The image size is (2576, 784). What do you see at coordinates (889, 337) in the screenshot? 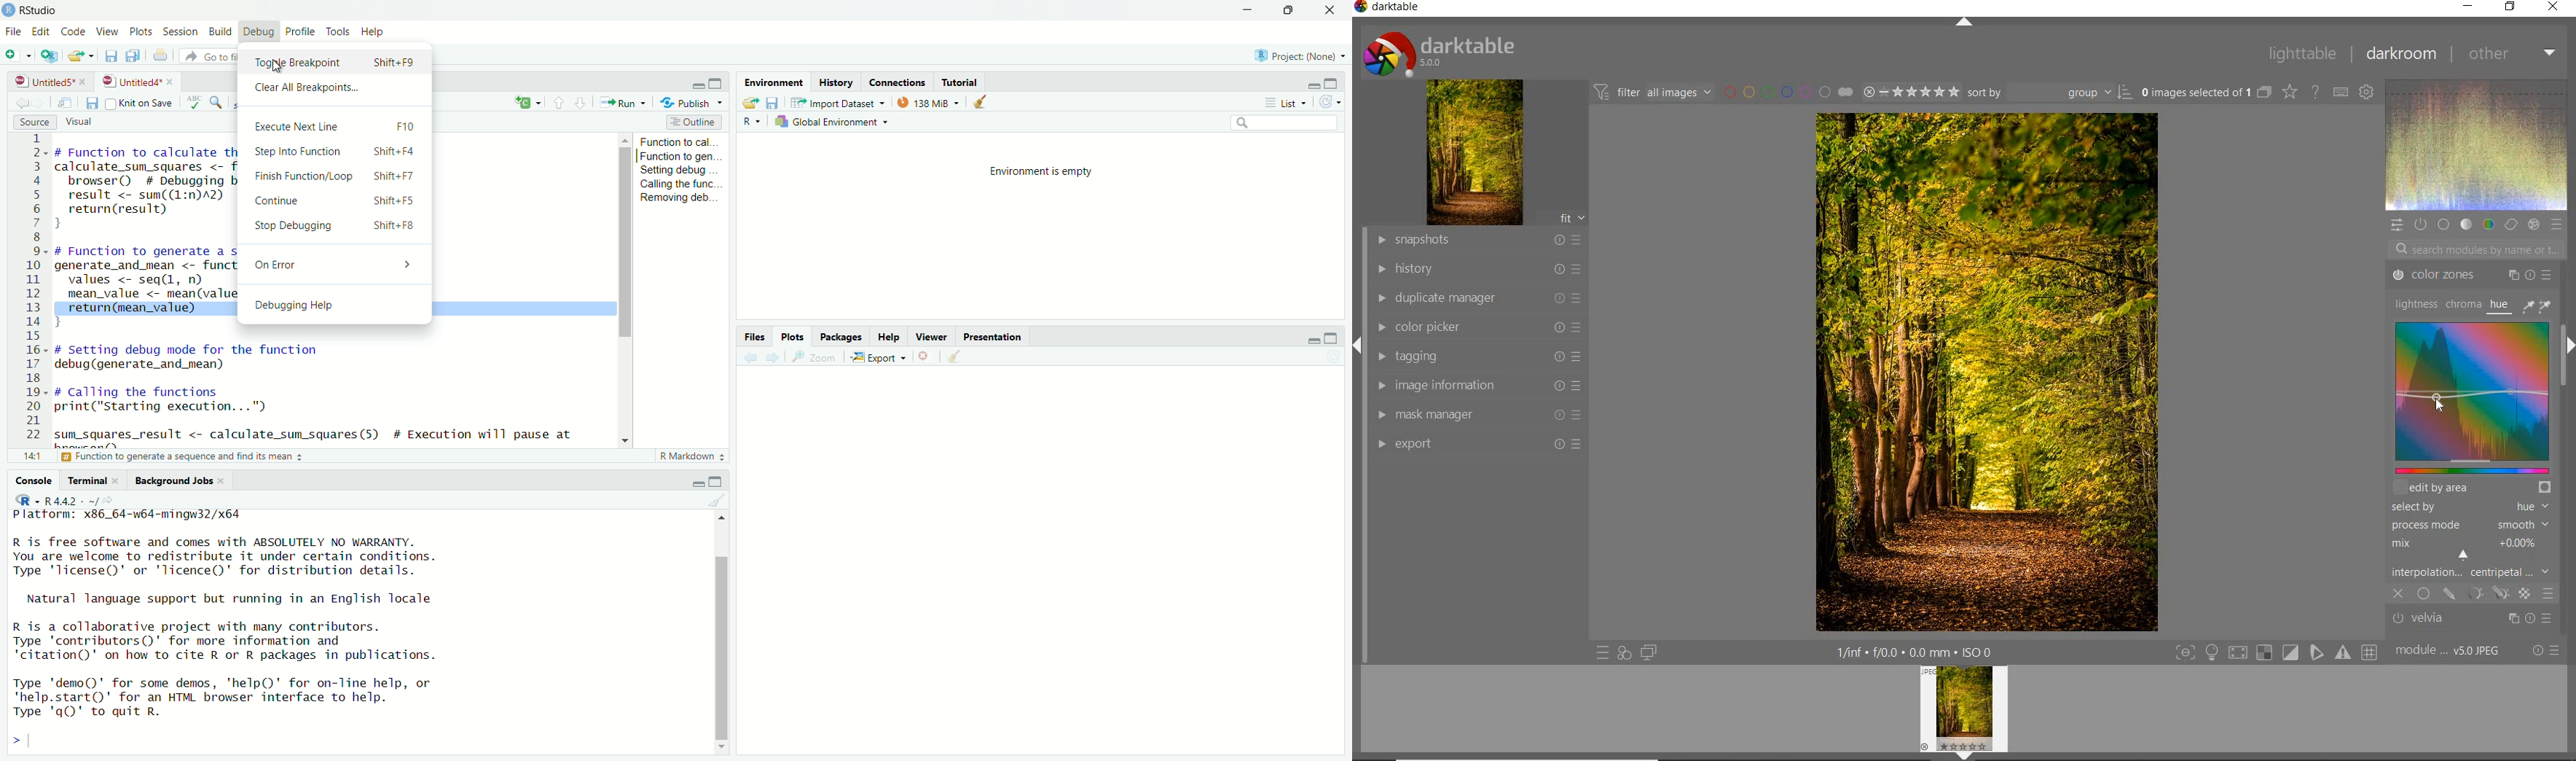
I see `help` at bounding box center [889, 337].